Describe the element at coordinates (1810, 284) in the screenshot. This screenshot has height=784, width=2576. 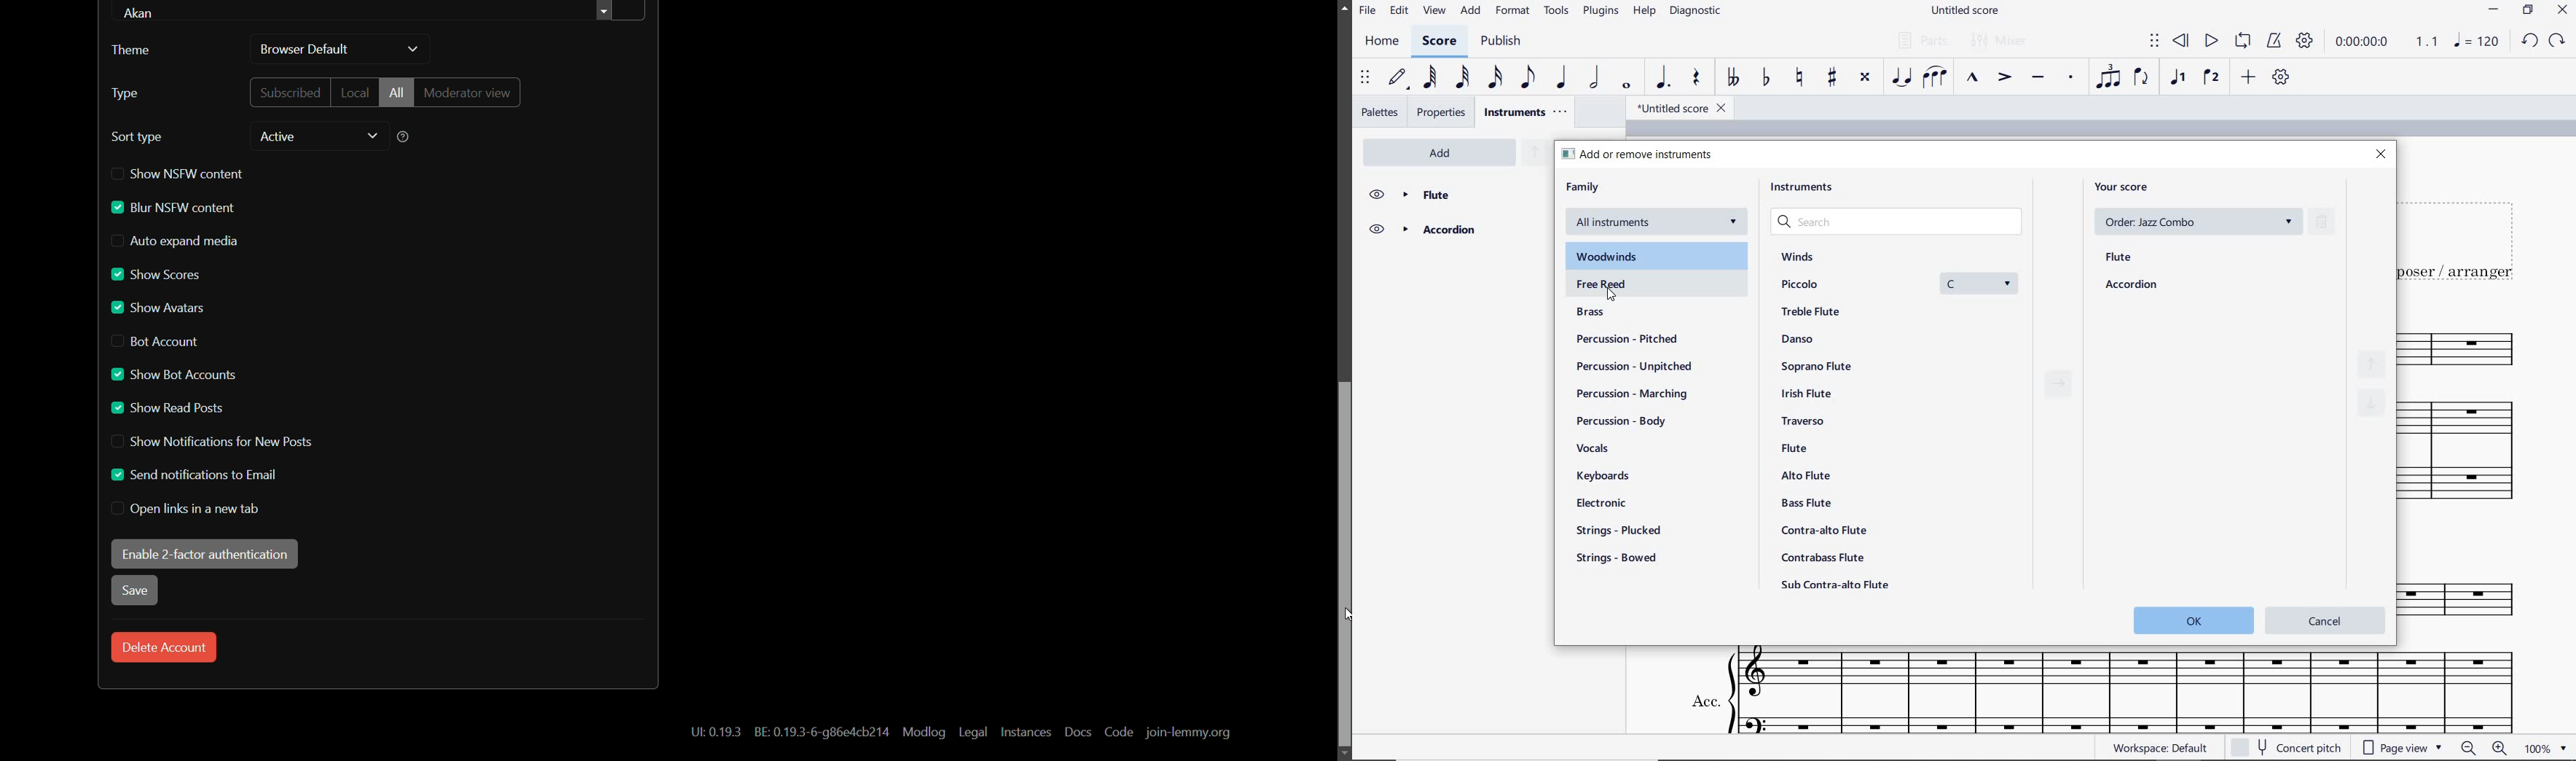
I see `piccolo` at that location.